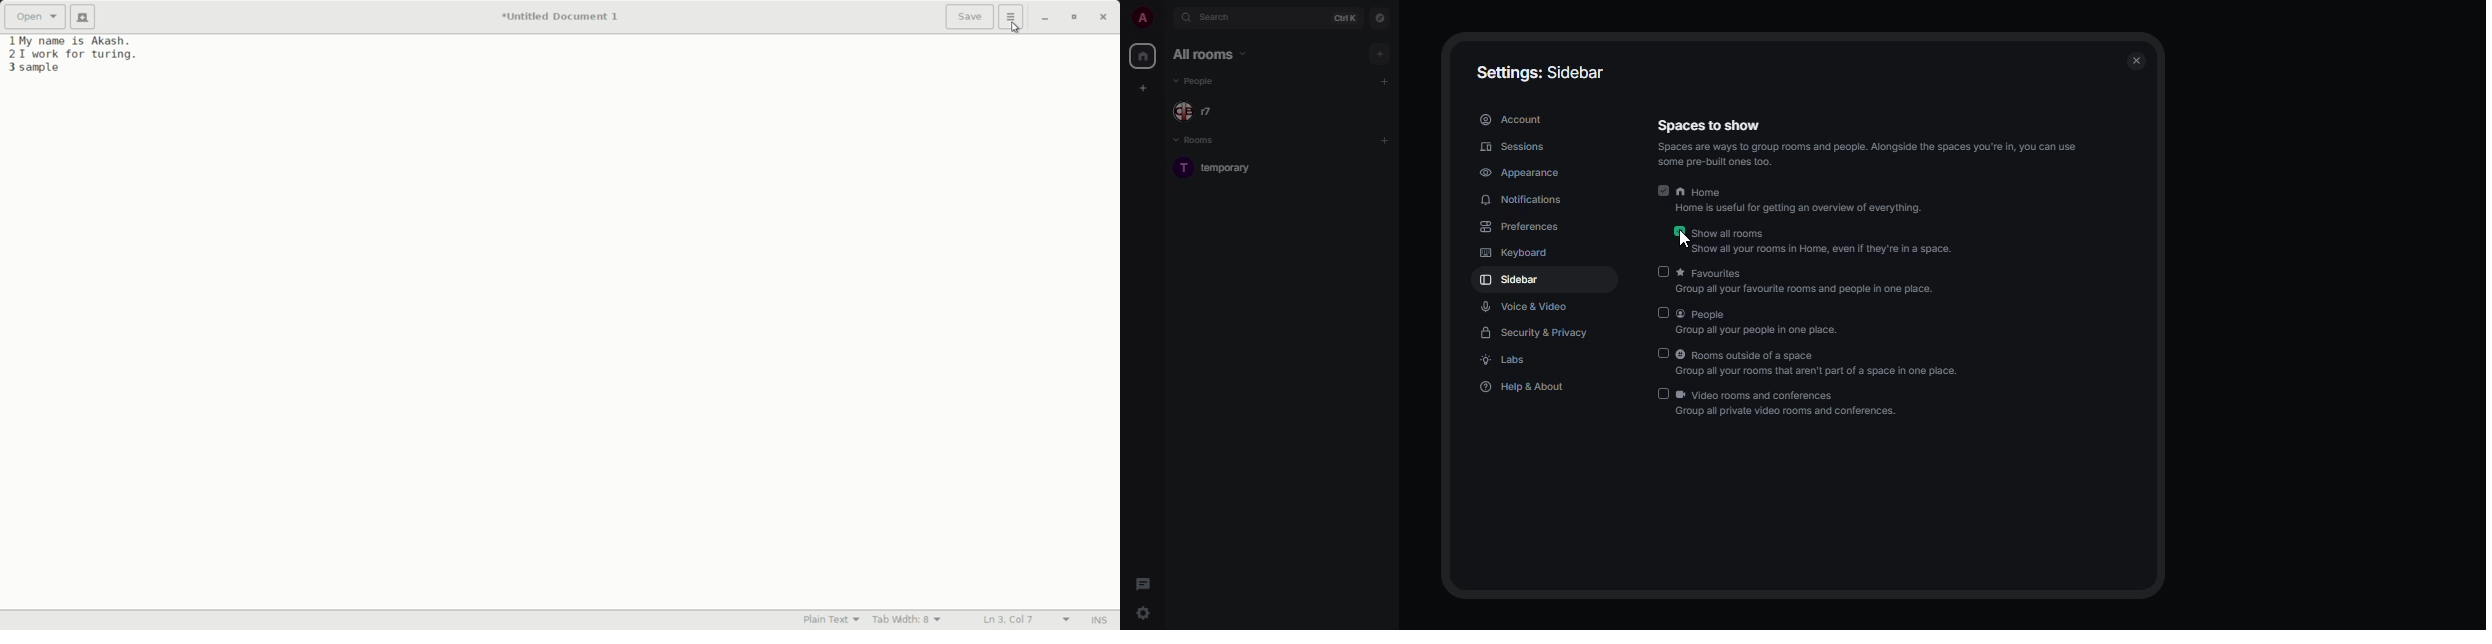 The image size is (2492, 644). I want to click on create space, so click(1141, 88).